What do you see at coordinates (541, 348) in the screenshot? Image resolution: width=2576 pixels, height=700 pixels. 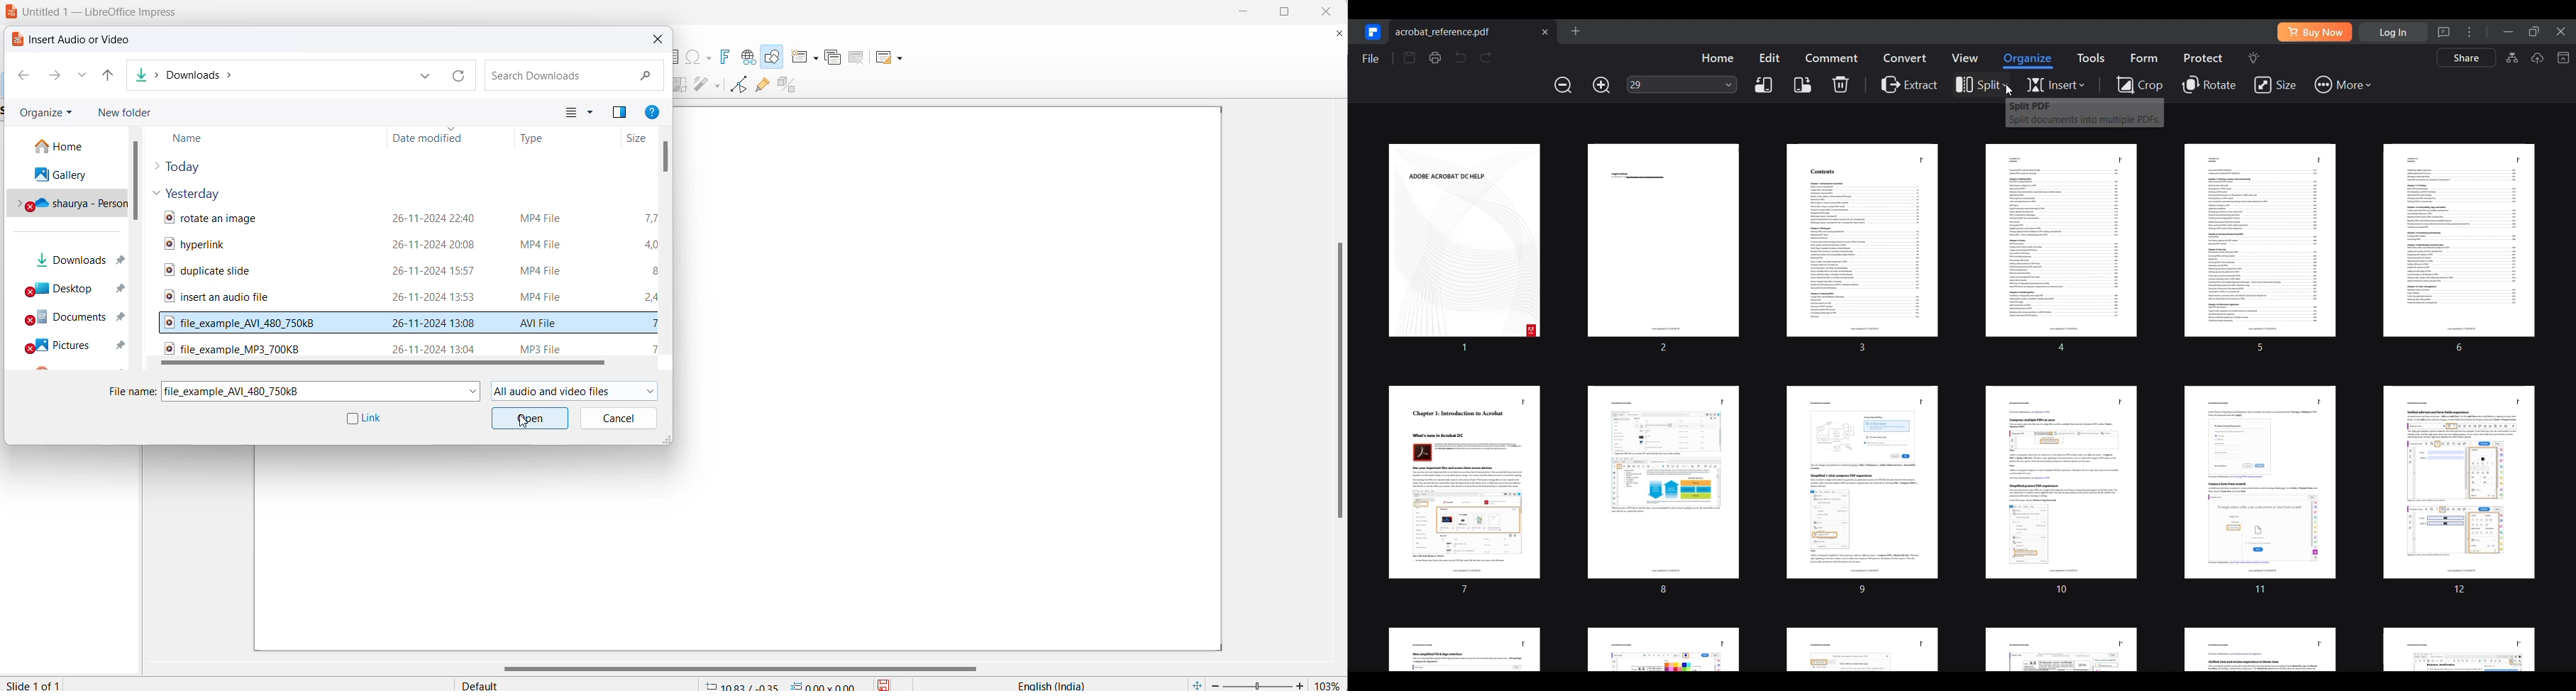 I see `audio file format` at bounding box center [541, 348].